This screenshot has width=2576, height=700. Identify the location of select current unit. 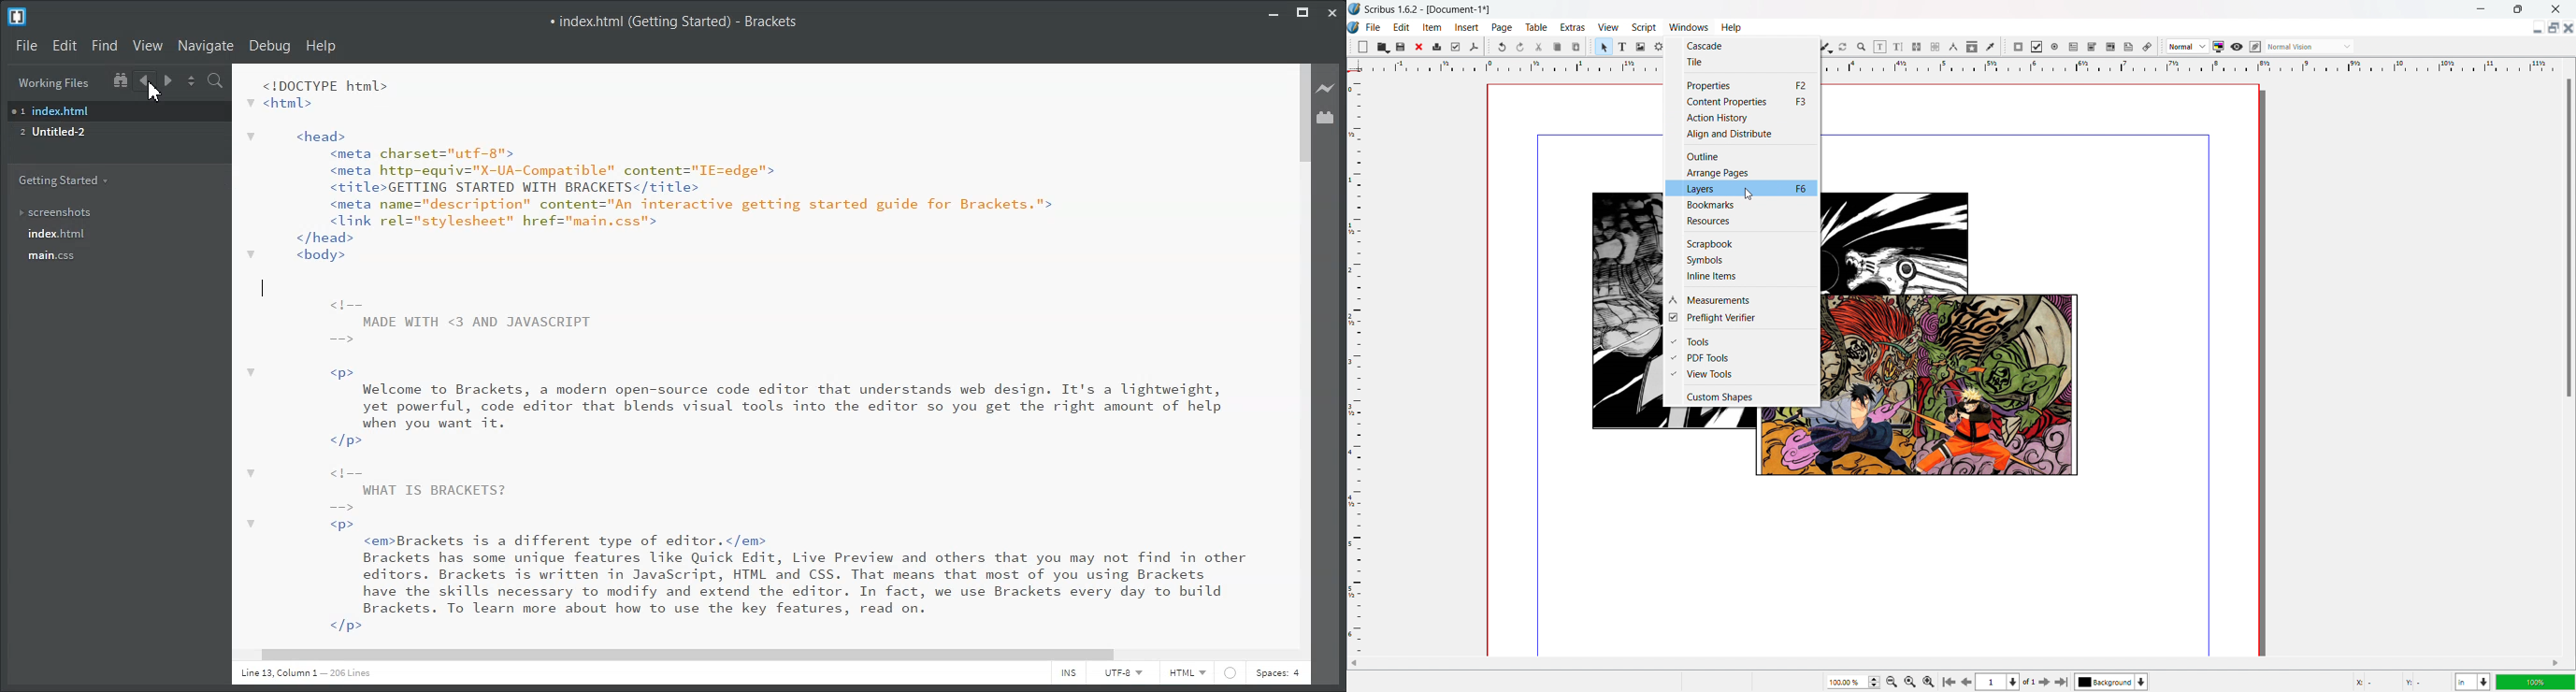
(2473, 681).